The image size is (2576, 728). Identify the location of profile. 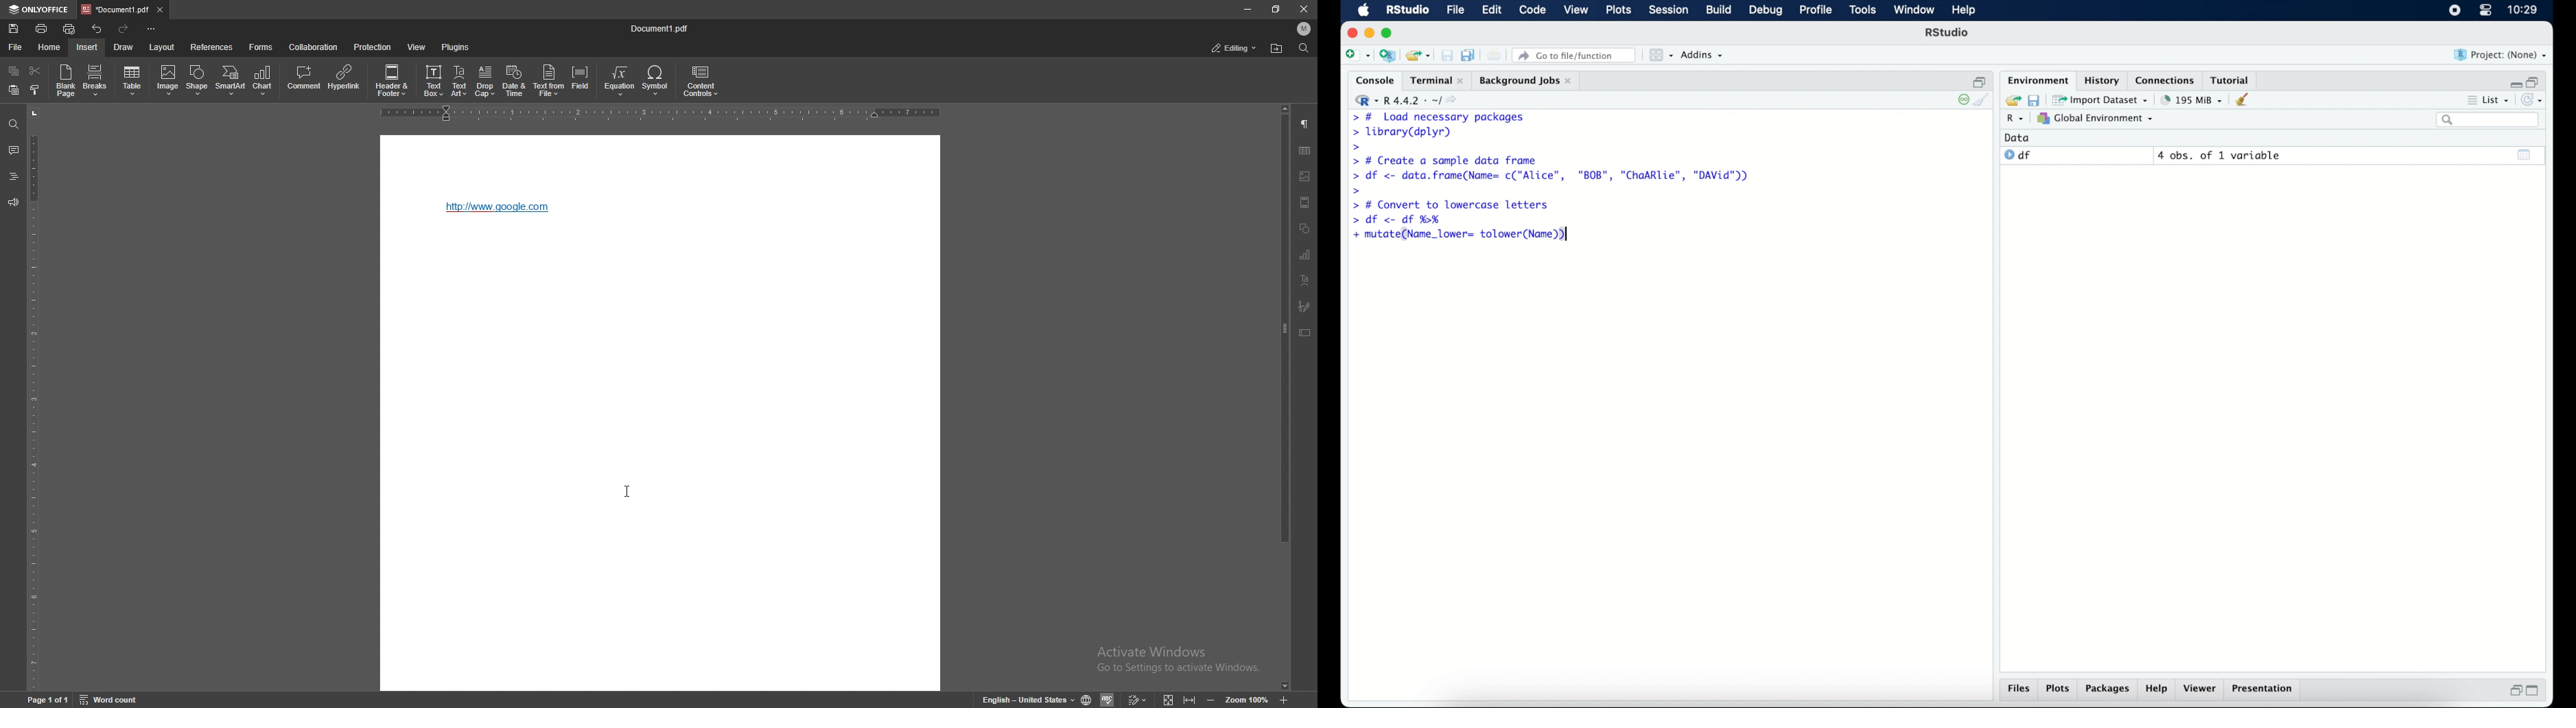
(1816, 10).